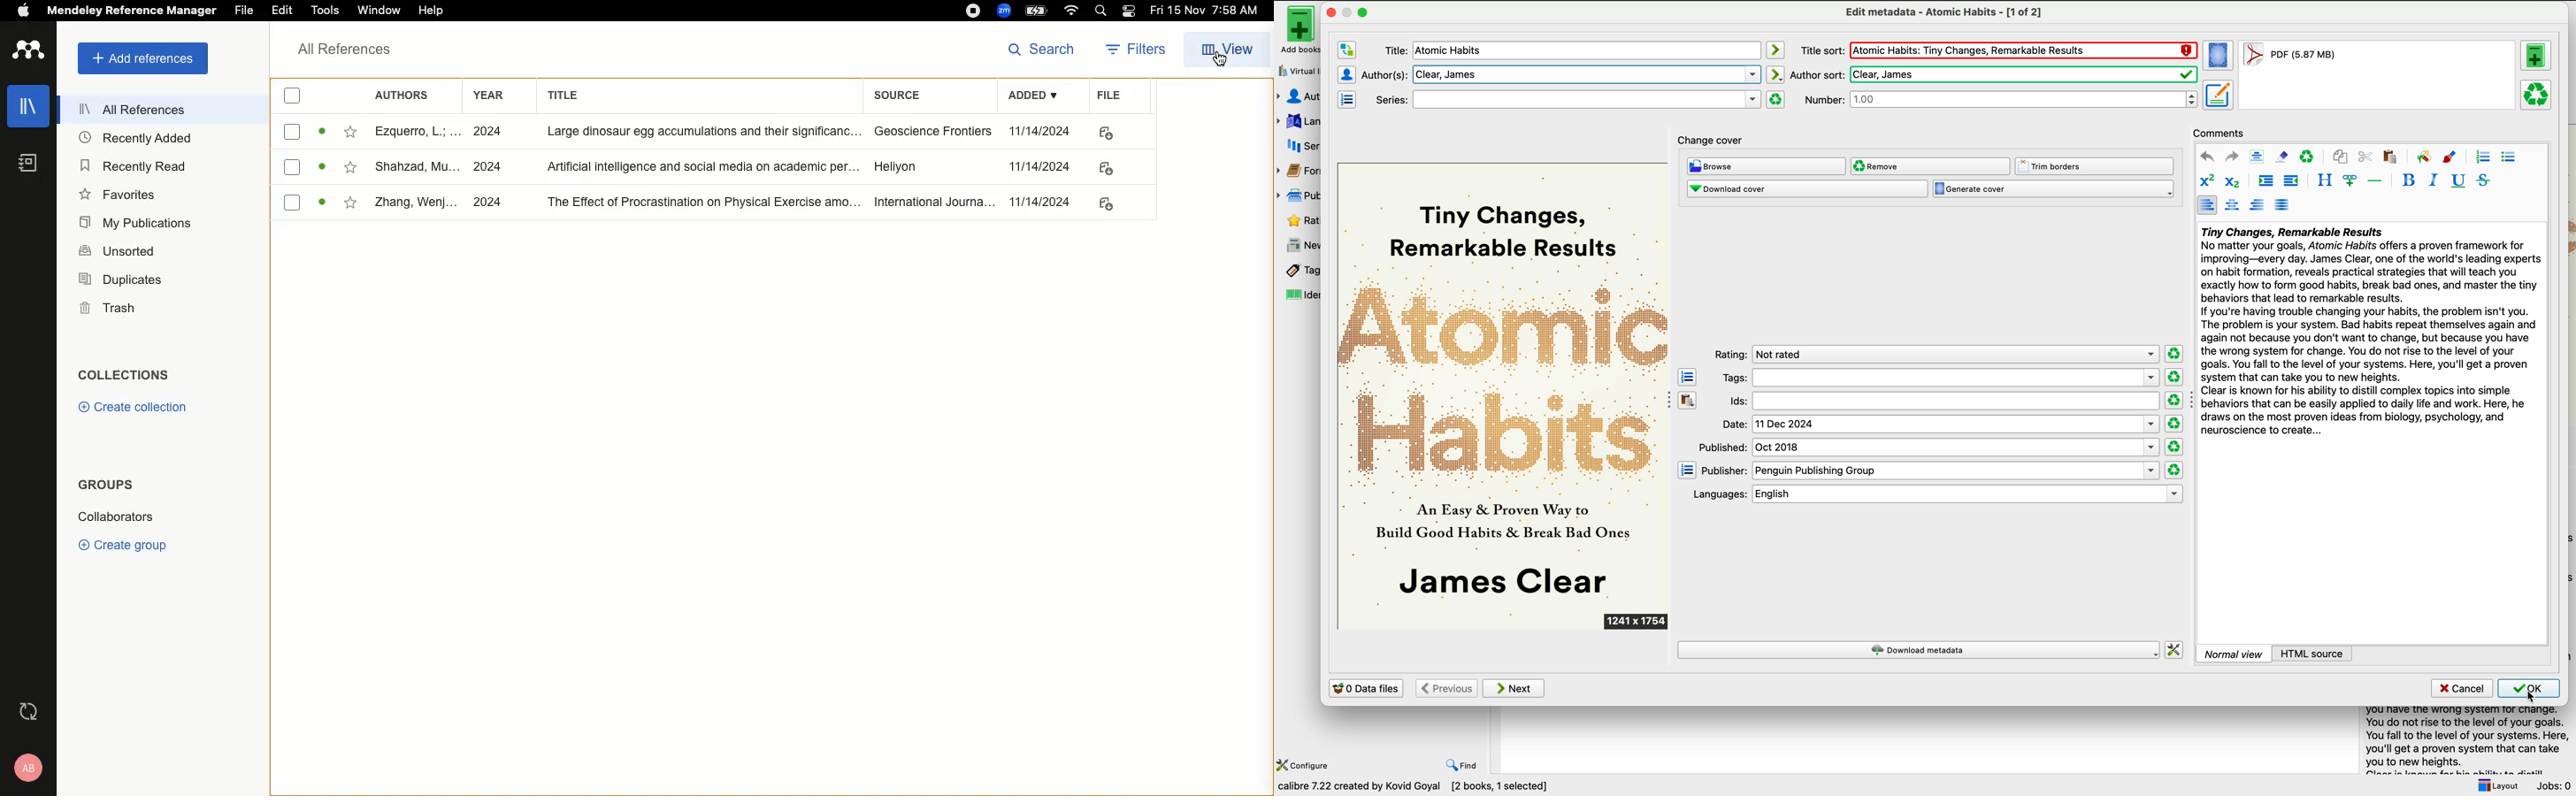 The height and width of the screenshot is (812, 2576). Describe the element at coordinates (2001, 100) in the screenshot. I see `number` at that location.